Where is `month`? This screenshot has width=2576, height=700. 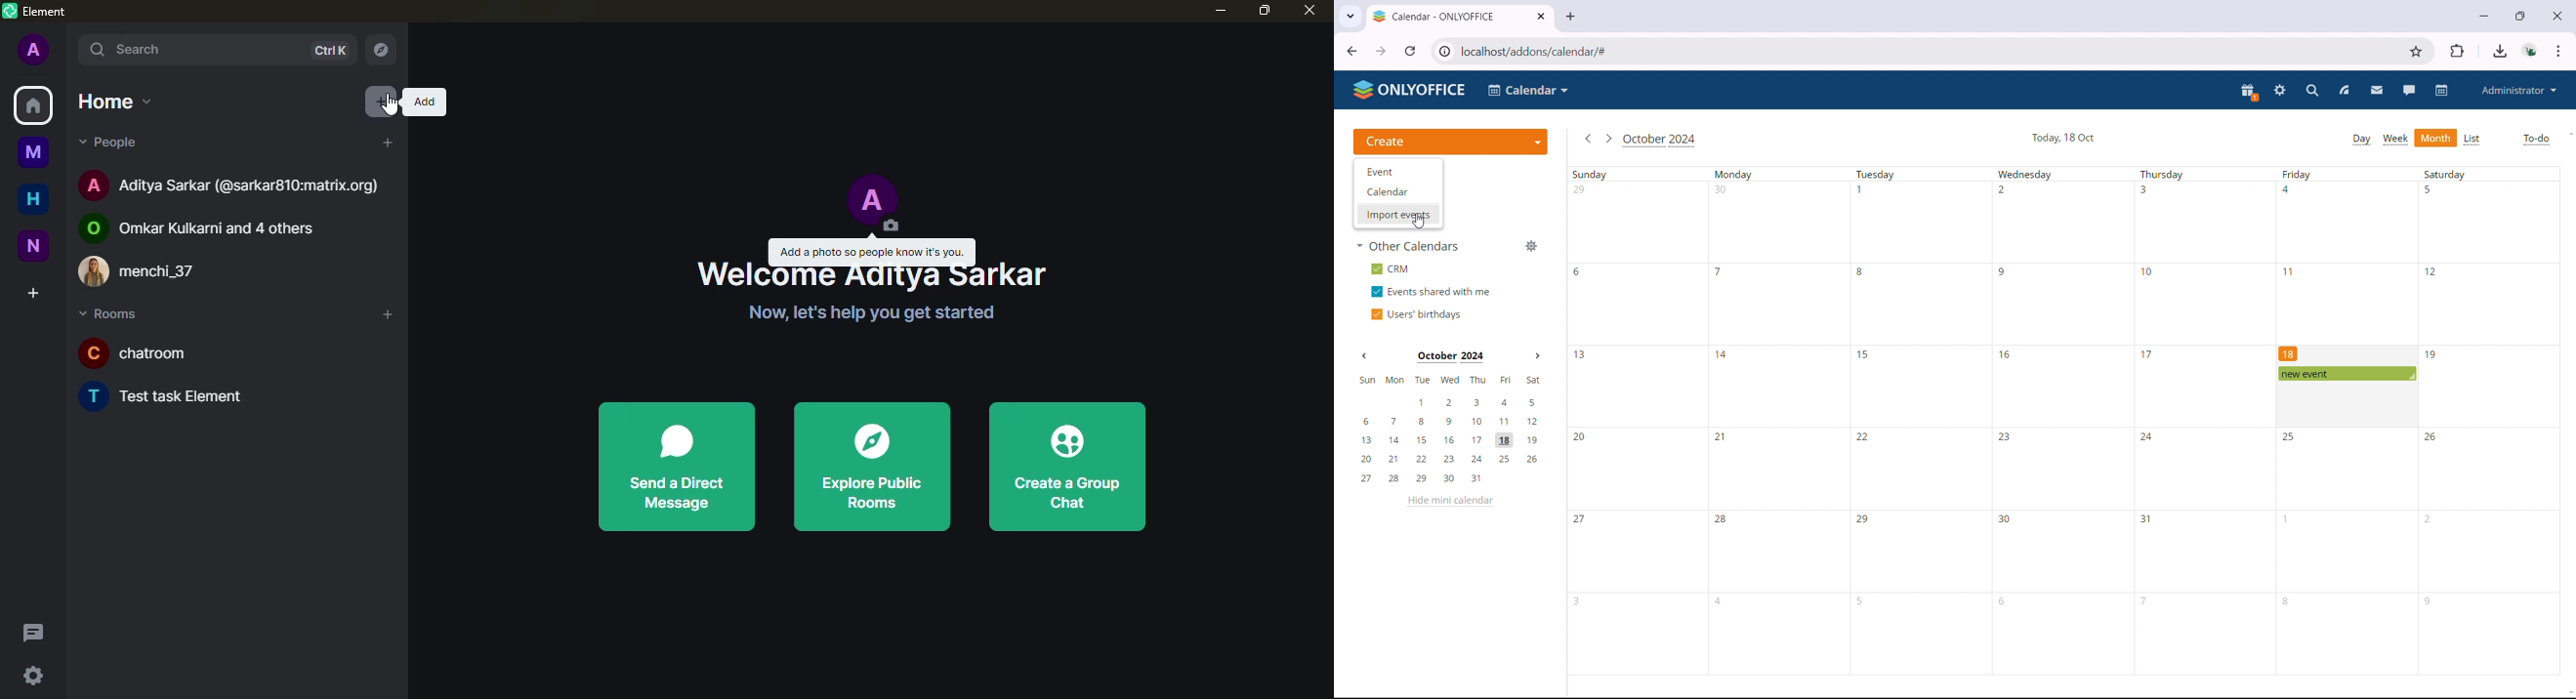 month is located at coordinates (2437, 138).